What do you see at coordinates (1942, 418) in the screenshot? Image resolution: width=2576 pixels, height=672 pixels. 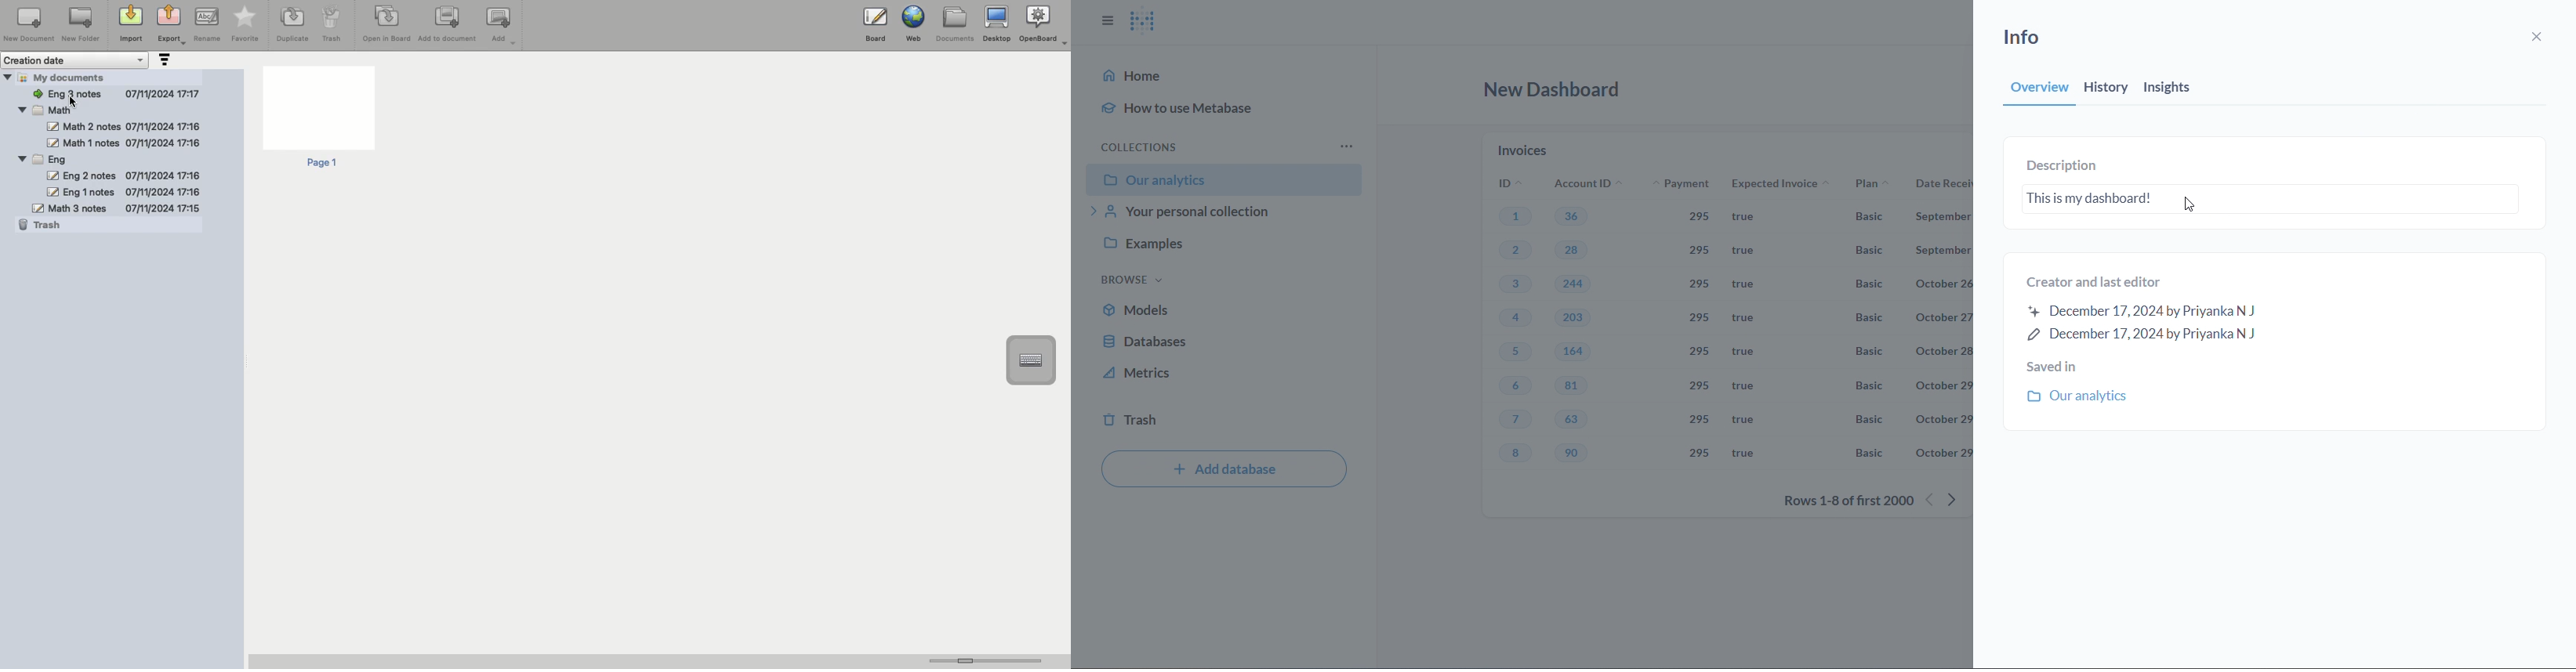 I see `october 29` at bounding box center [1942, 418].